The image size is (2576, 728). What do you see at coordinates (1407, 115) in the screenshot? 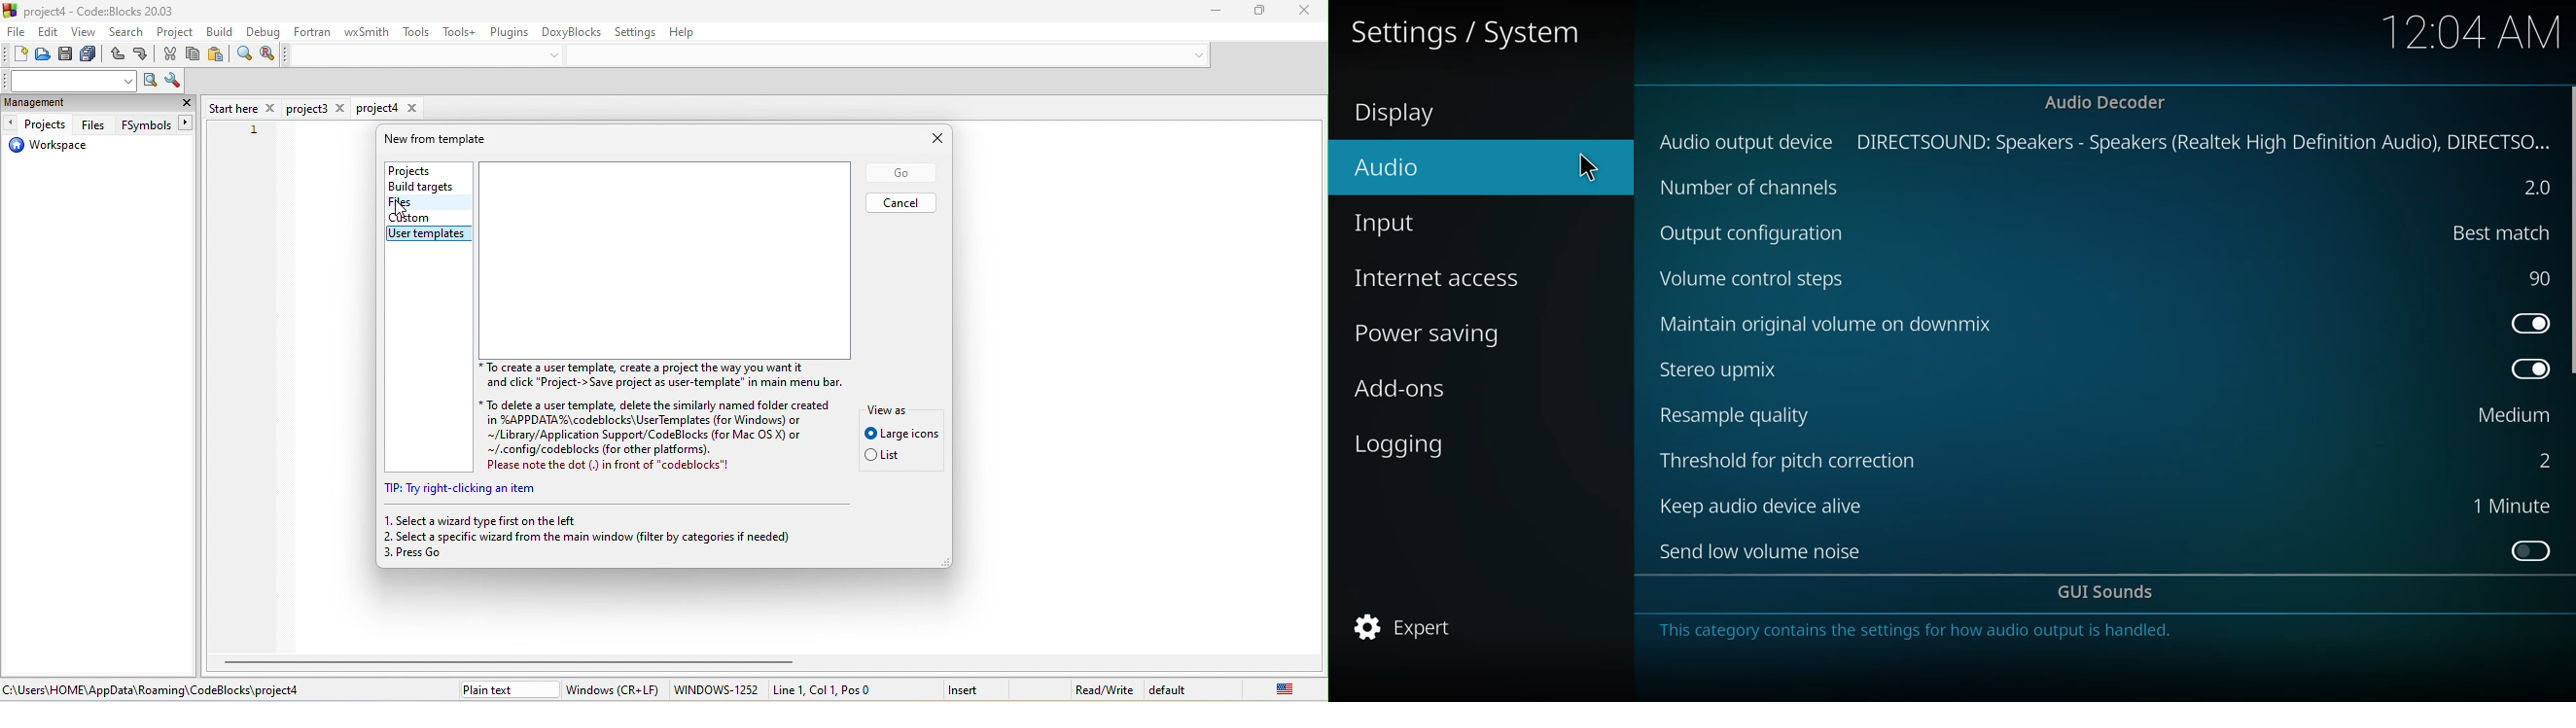
I see `display` at bounding box center [1407, 115].